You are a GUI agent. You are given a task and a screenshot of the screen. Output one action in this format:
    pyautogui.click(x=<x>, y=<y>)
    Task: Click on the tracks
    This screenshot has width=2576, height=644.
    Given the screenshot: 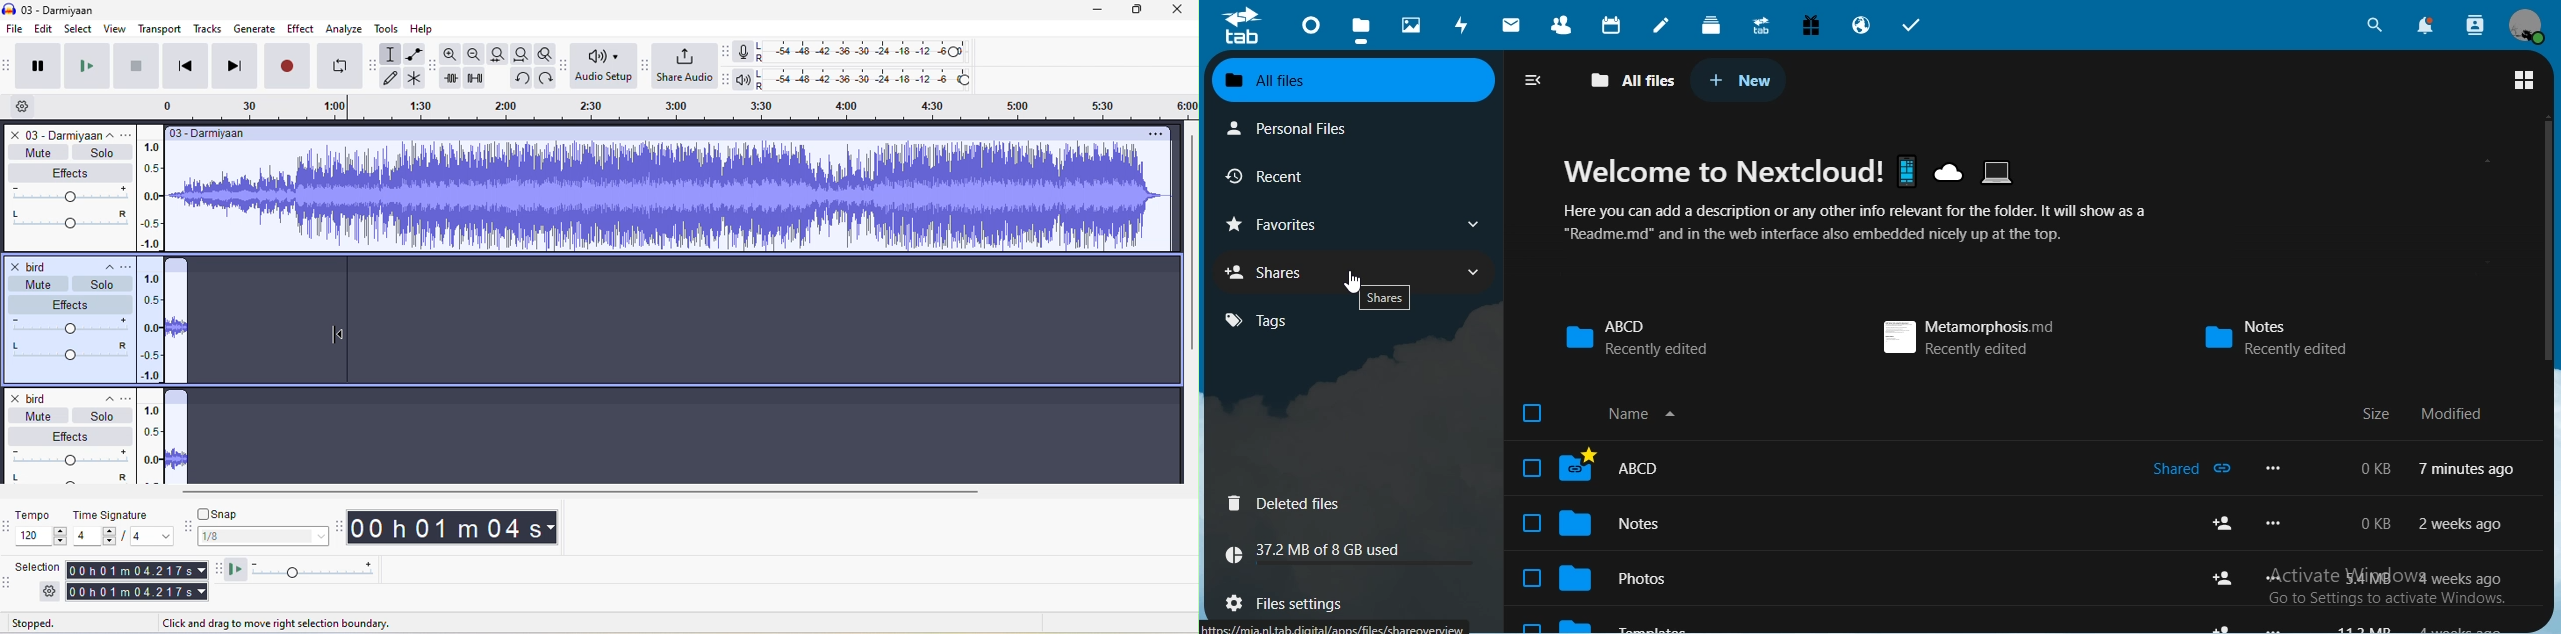 What is the action you would take?
    pyautogui.click(x=207, y=29)
    